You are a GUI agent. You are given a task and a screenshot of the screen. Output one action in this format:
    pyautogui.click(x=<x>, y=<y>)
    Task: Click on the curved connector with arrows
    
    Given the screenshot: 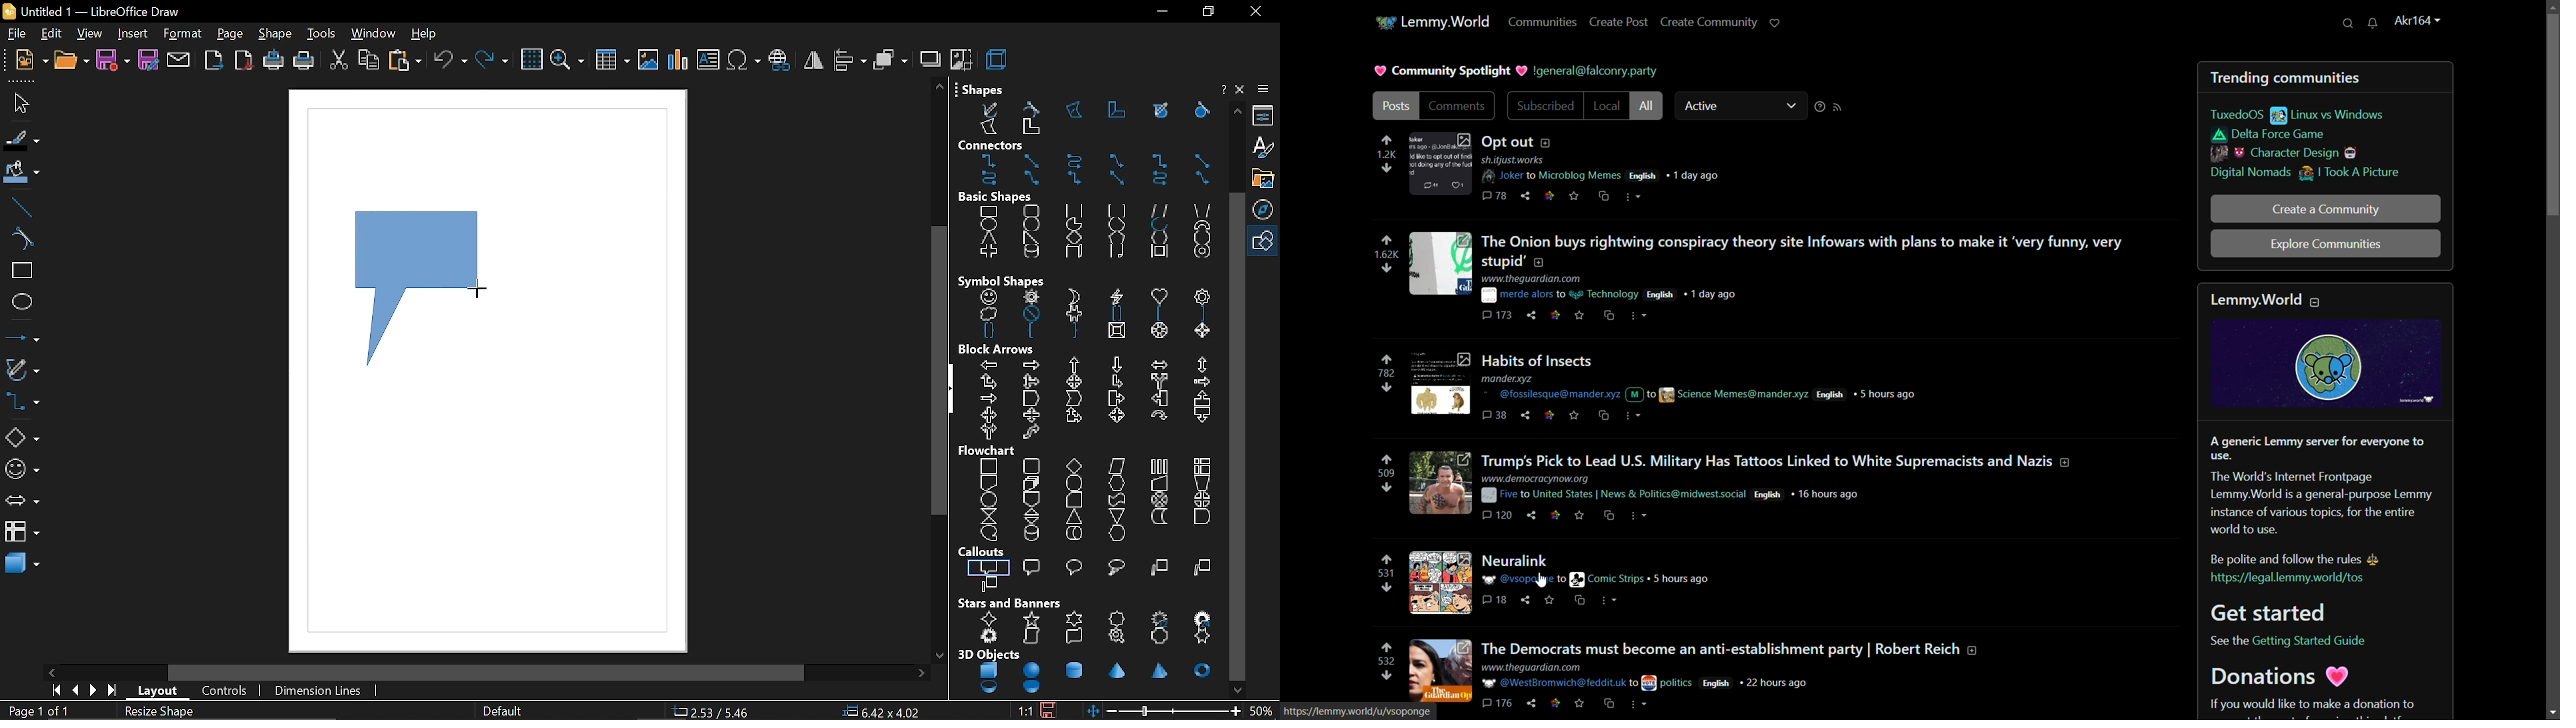 What is the action you would take?
    pyautogui.click(x=1161, y=179)
    